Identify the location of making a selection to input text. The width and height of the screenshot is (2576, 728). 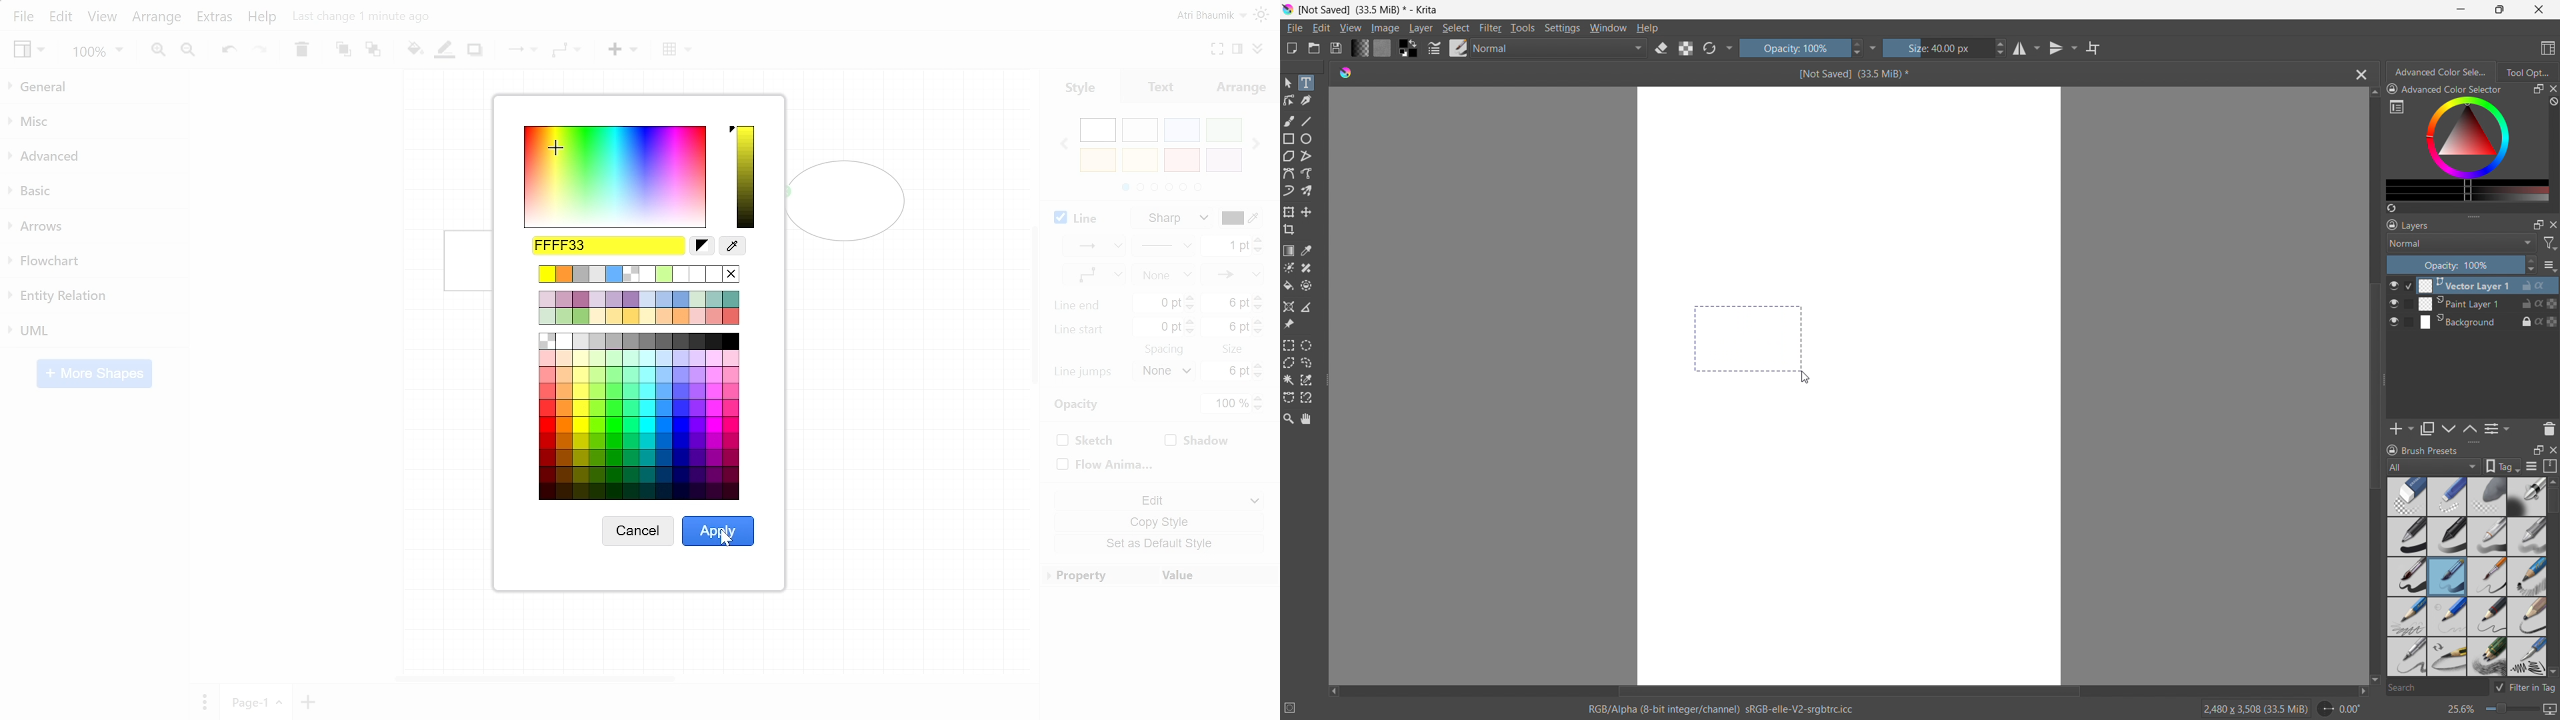
(1749, 337).